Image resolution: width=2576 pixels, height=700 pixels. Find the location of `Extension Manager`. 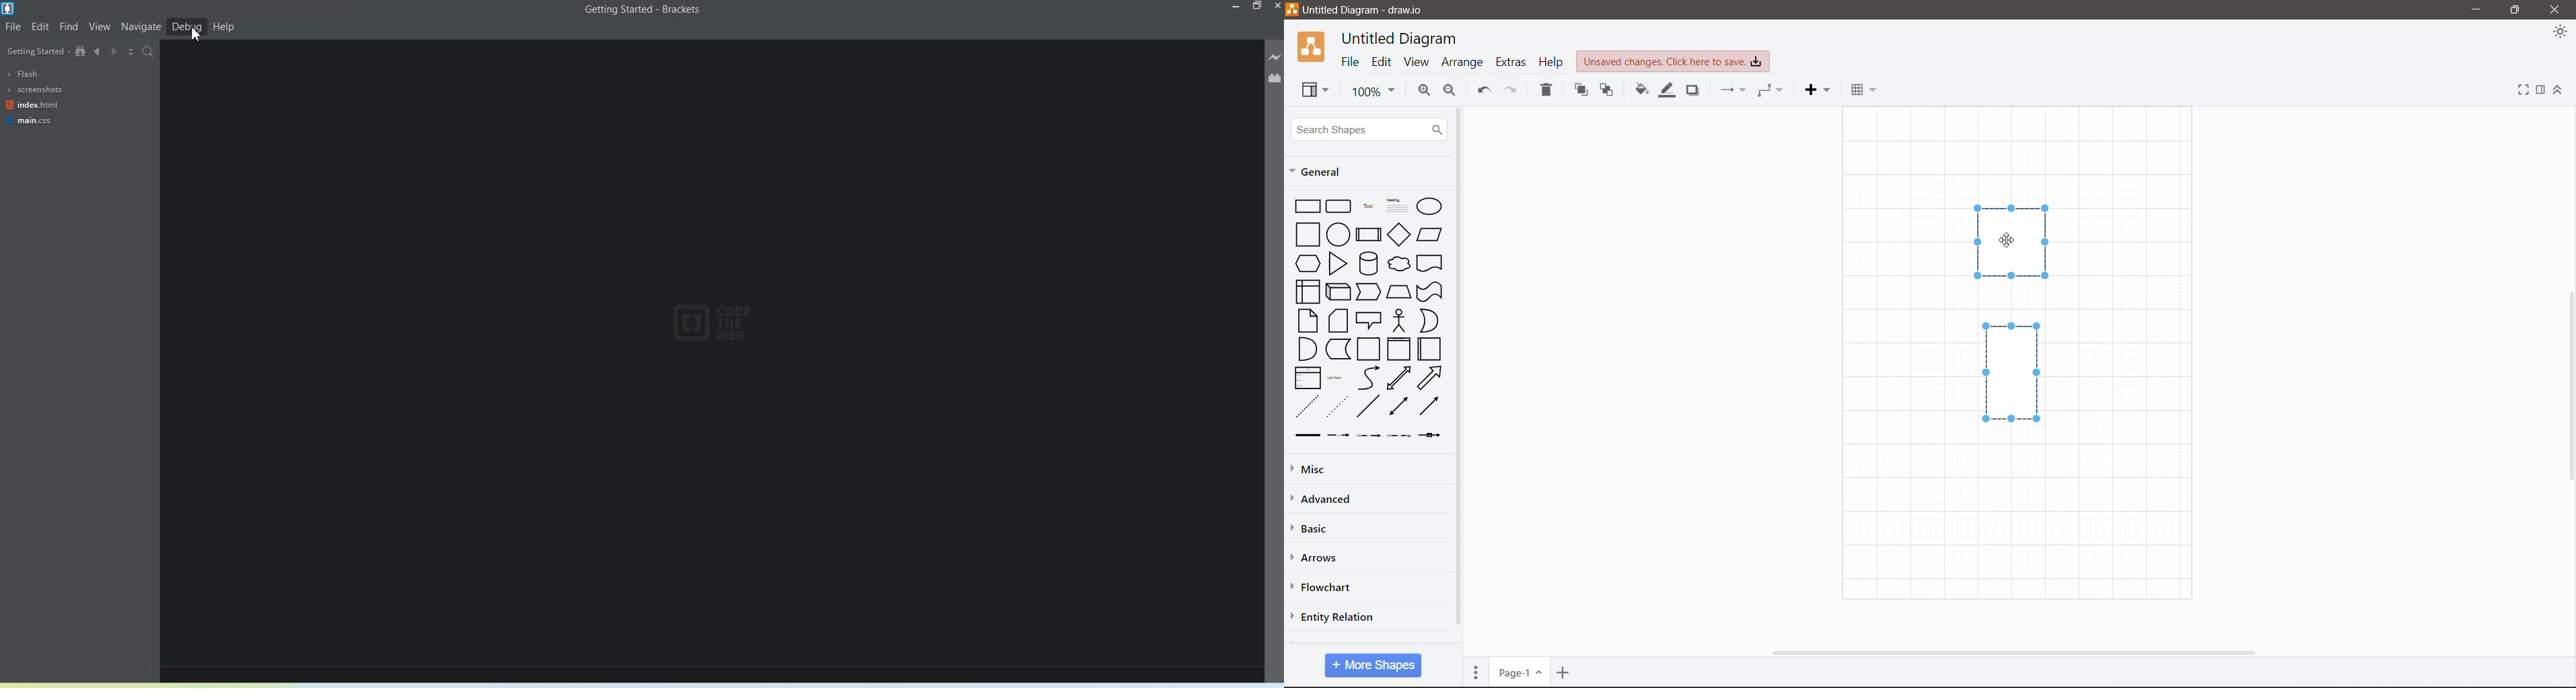

Extension Manager is located at coordinates (1274, 78).